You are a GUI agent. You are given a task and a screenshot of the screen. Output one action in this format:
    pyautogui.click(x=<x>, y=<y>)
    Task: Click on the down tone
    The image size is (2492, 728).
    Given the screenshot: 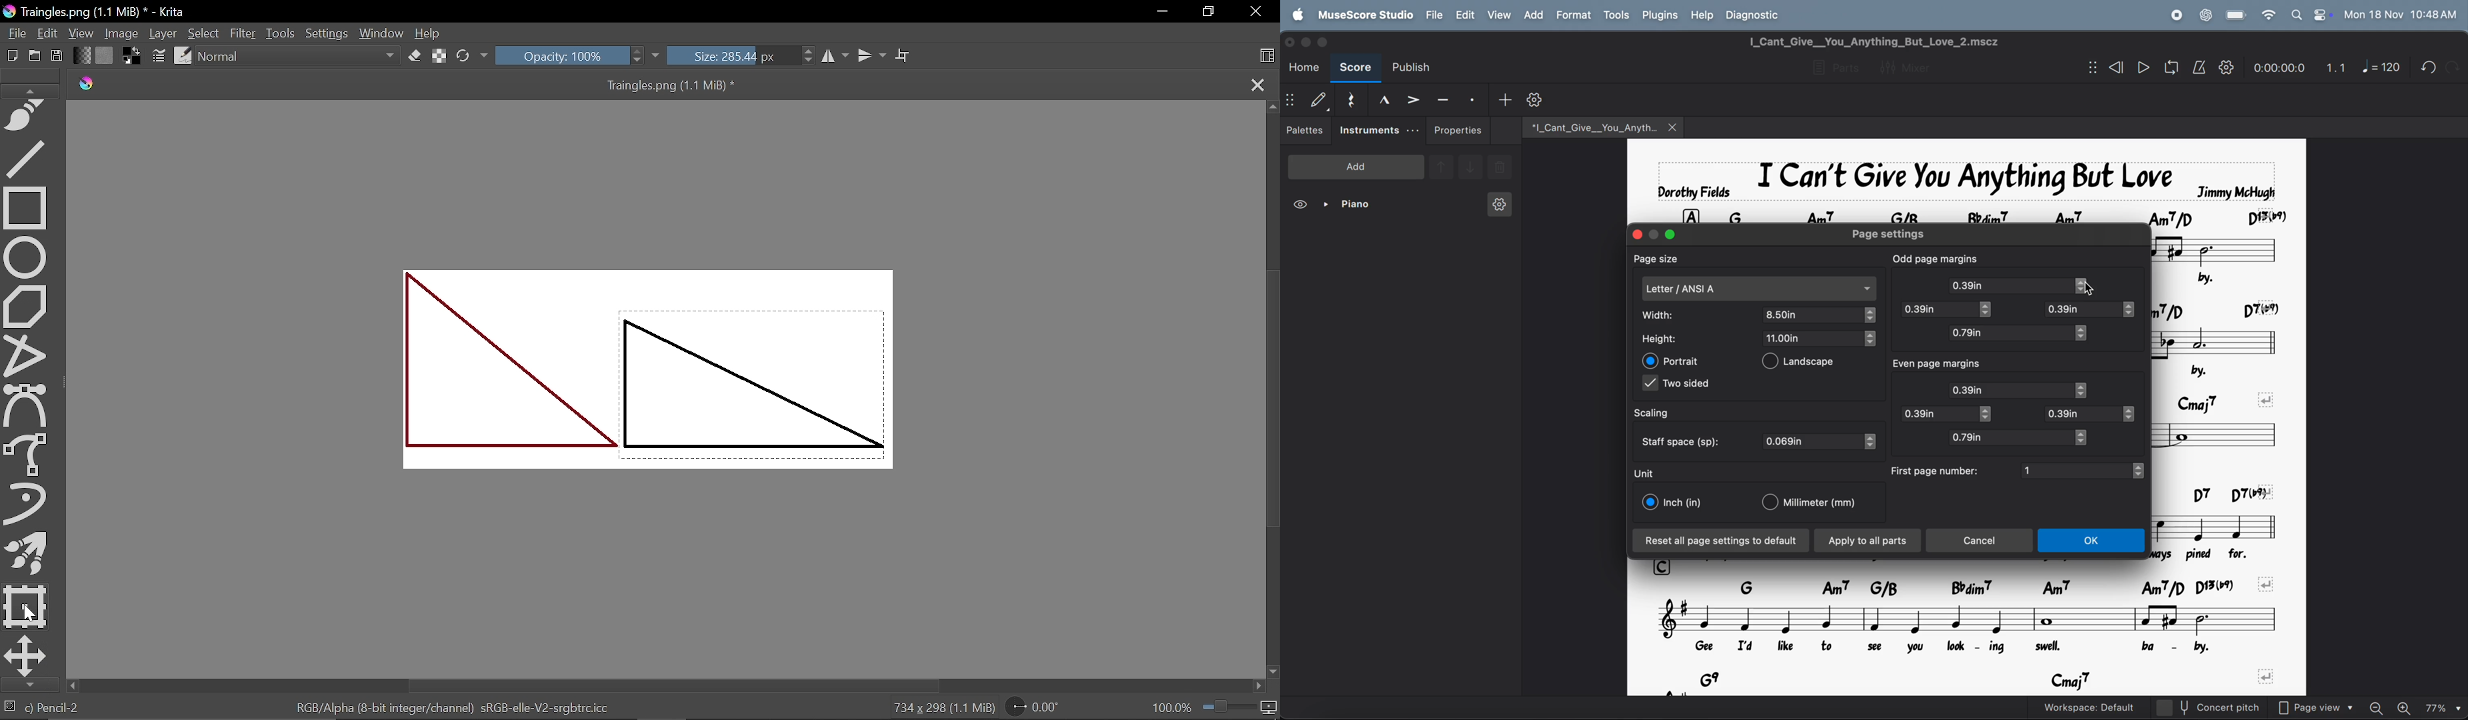 What is the action you would take?
    pyautogui.click(x=1471, y=168)
    